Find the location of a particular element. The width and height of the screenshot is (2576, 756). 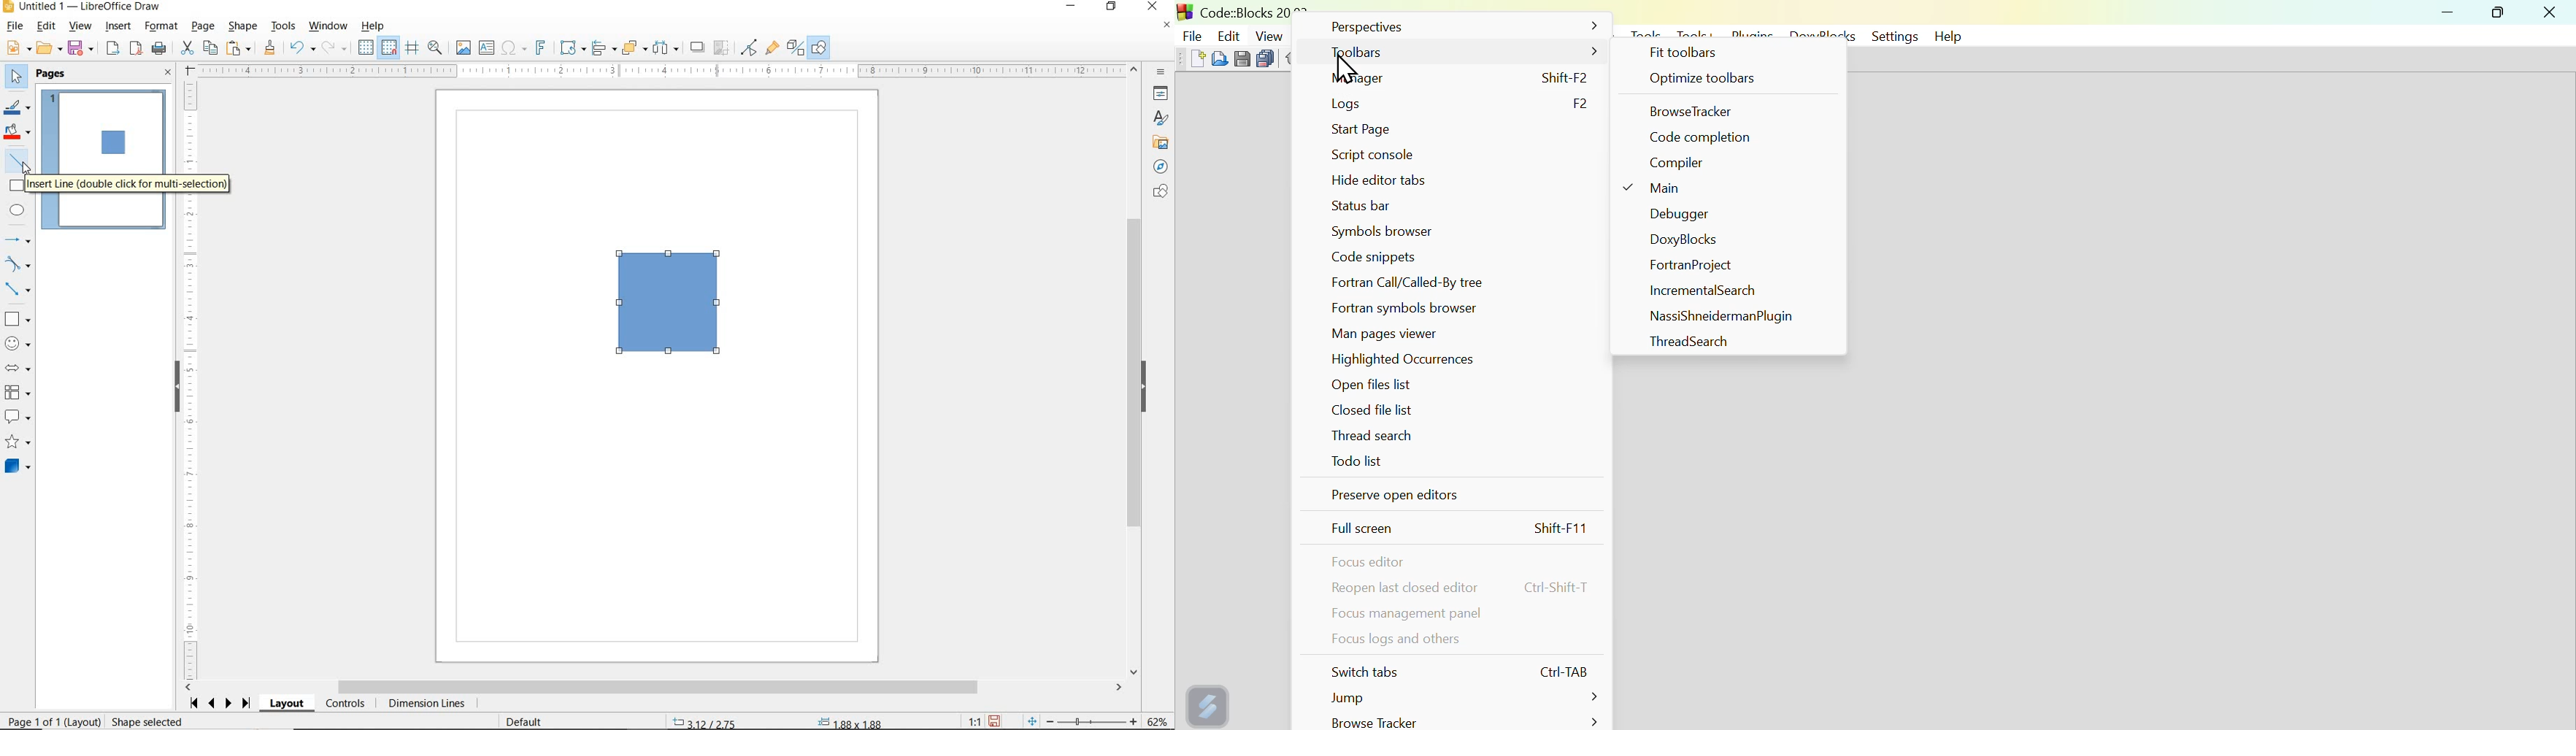

SYMBOL SHAPES is located at coordinates (18, 342).